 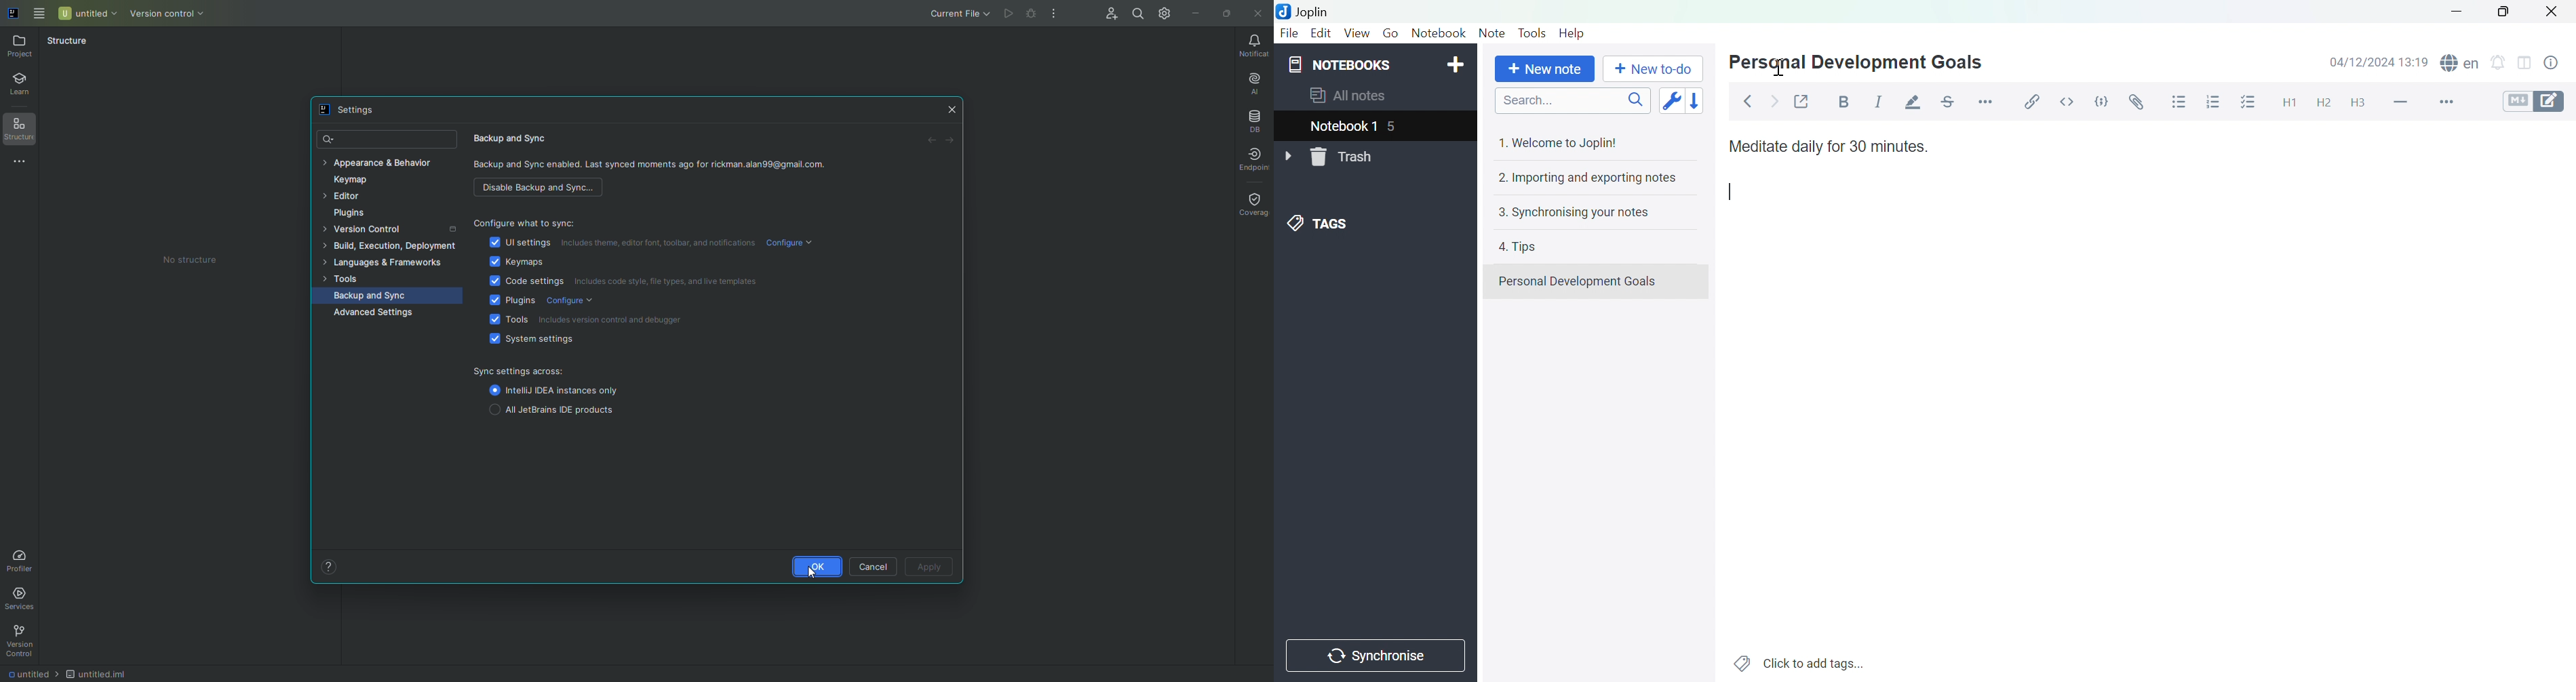 I want to click on New to-do, so click(x=1653, y=68).